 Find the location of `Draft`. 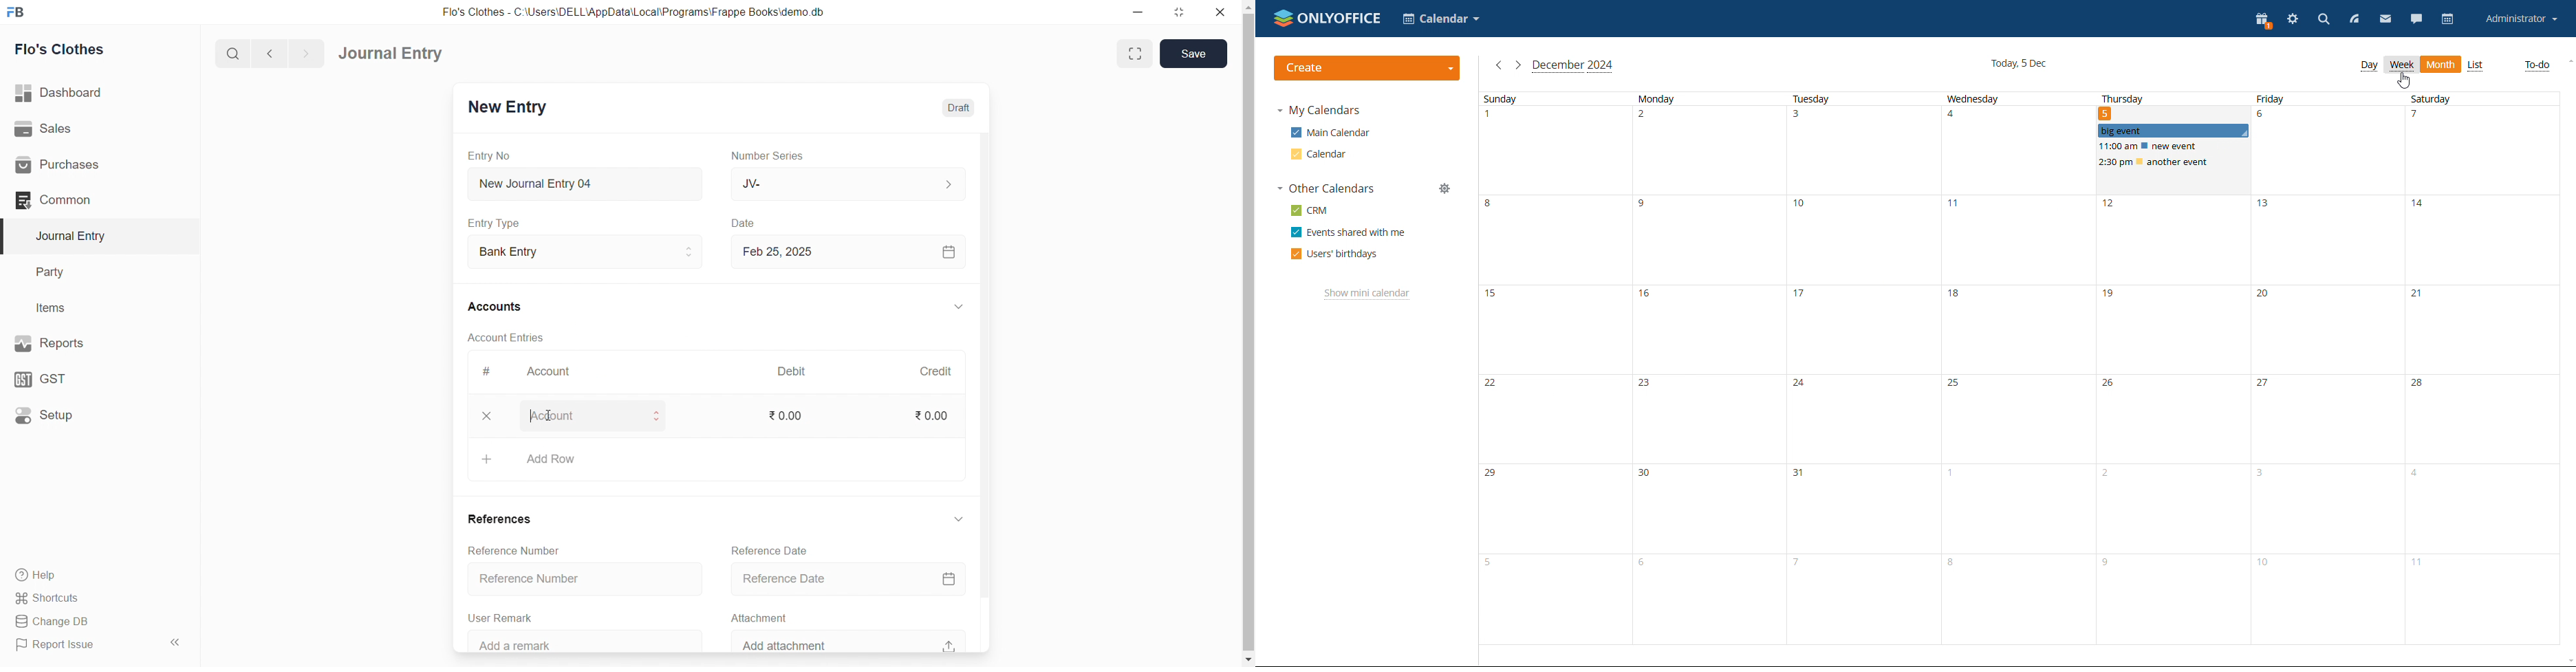

Draft is located at coordinates (958, 108).